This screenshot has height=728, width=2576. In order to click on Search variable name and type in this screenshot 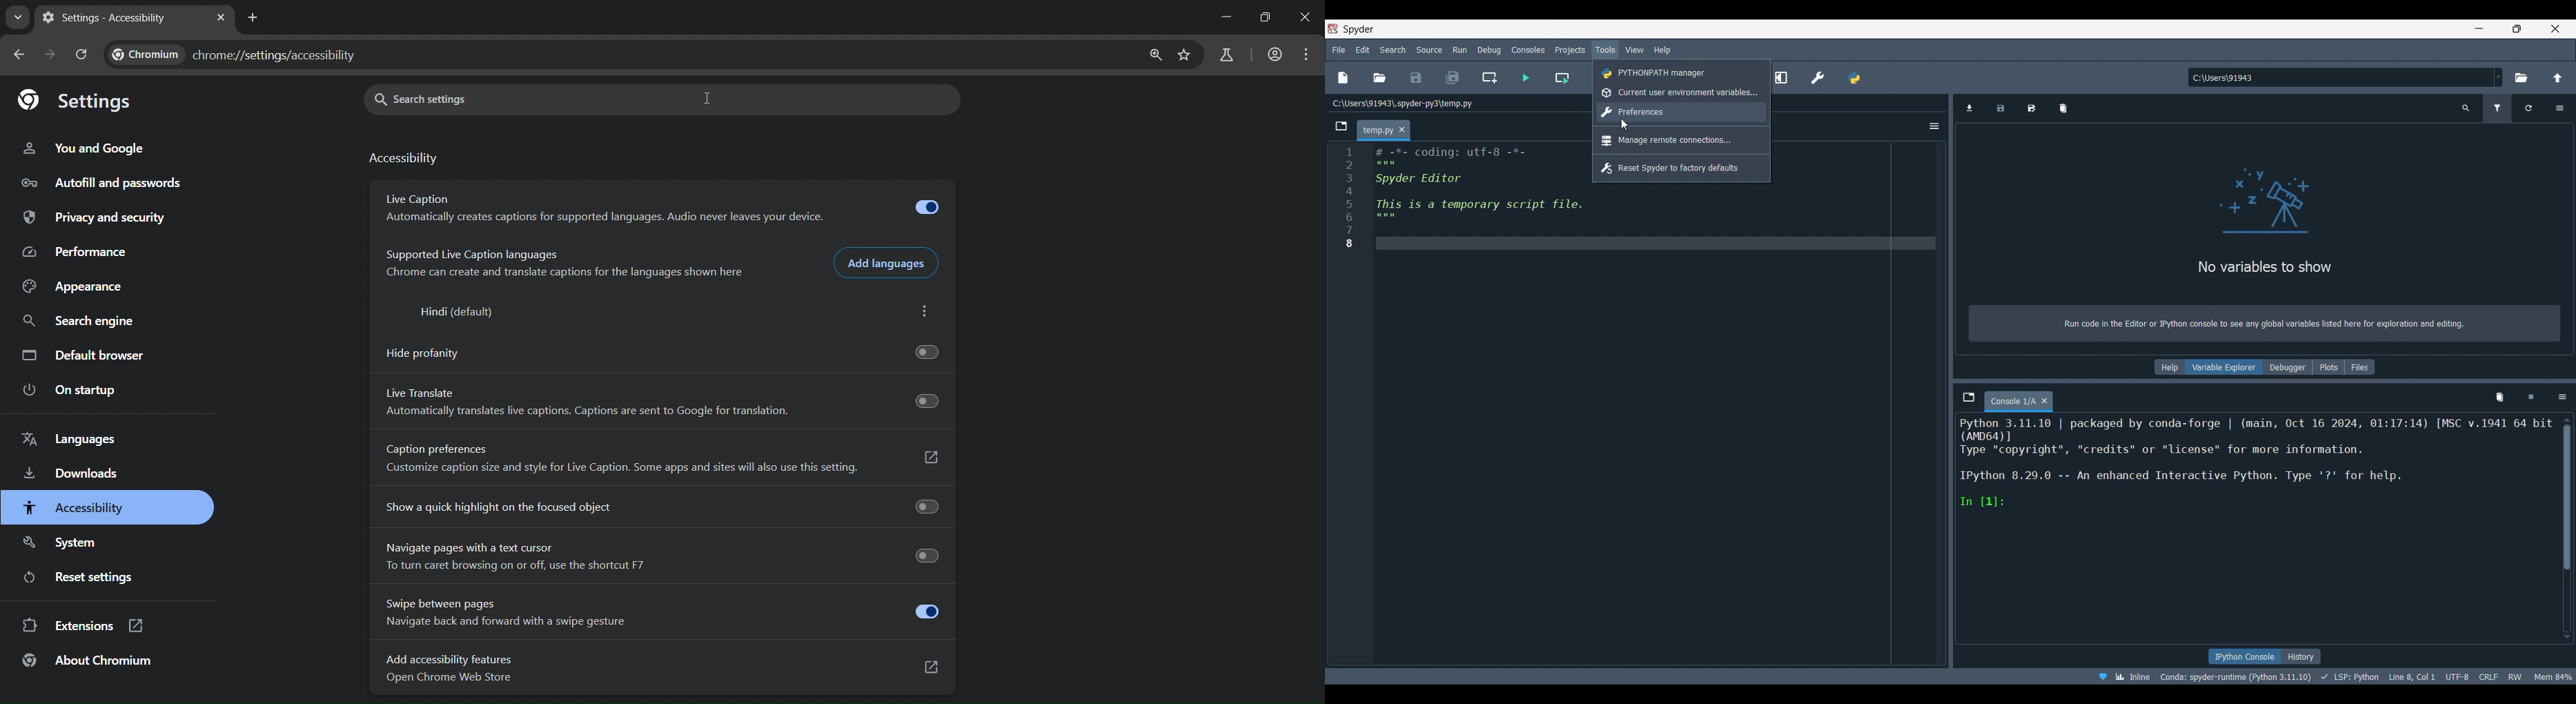, I will do `click(2466, 108)`.